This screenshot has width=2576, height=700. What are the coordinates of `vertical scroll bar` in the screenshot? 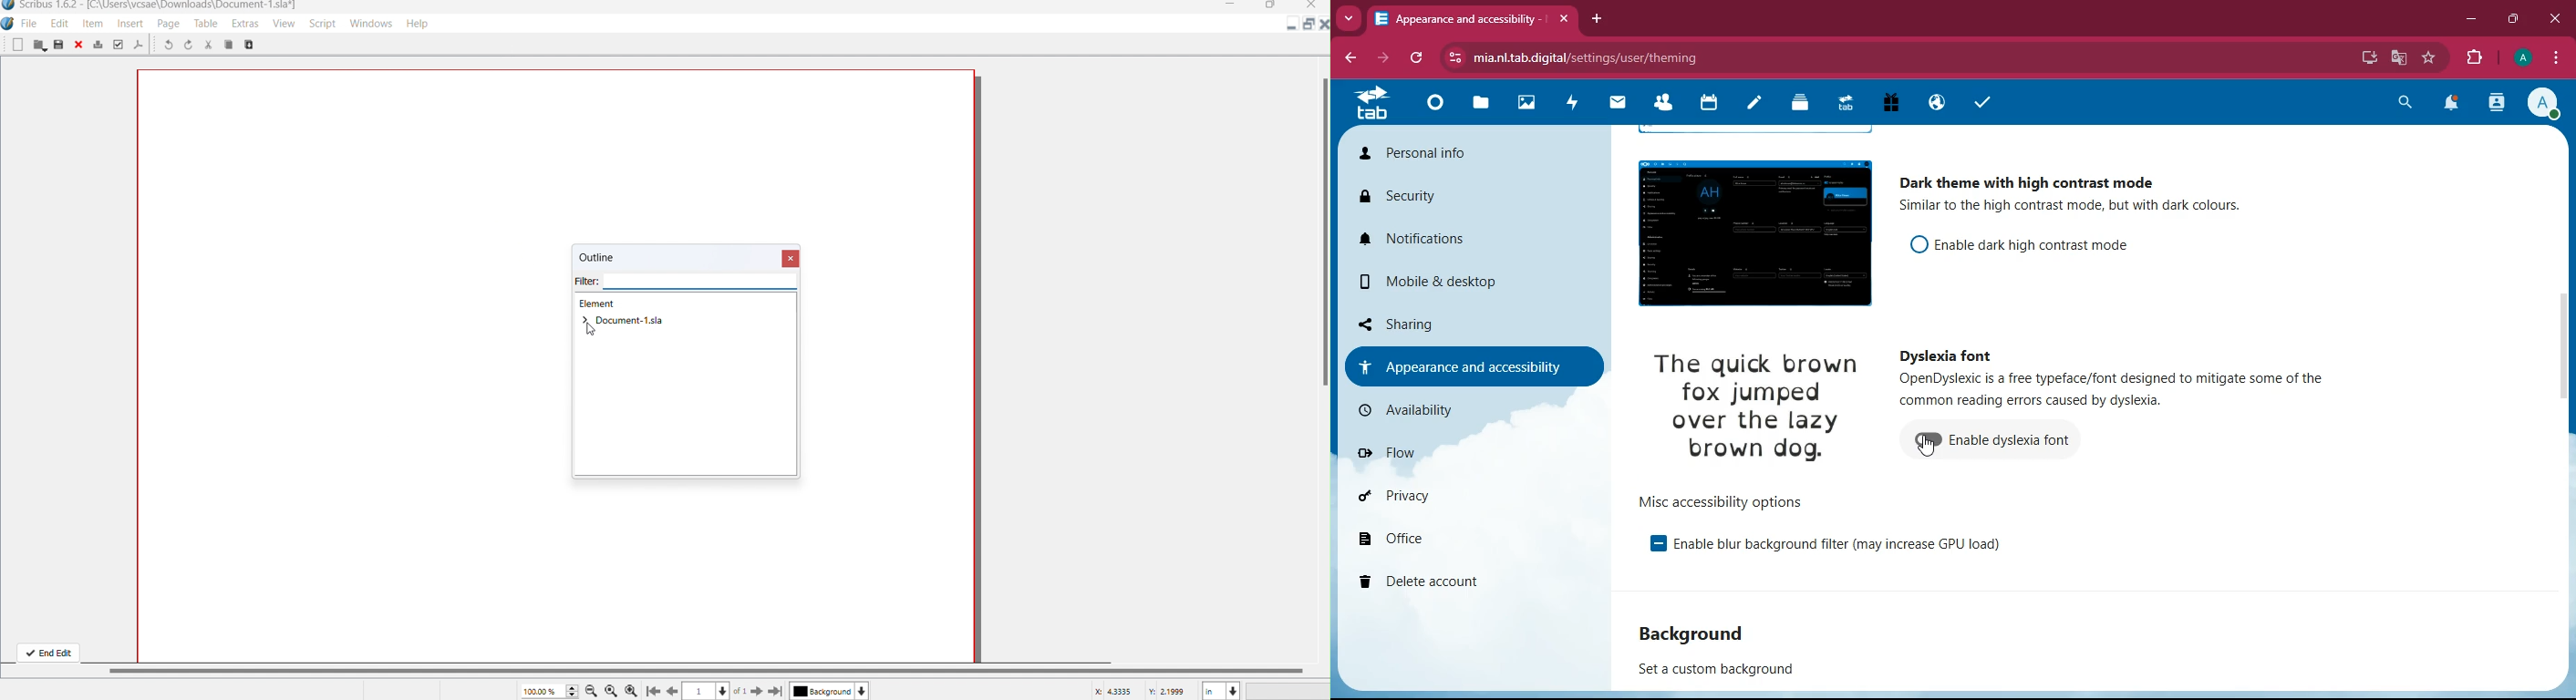 It's located at (1323, 224).